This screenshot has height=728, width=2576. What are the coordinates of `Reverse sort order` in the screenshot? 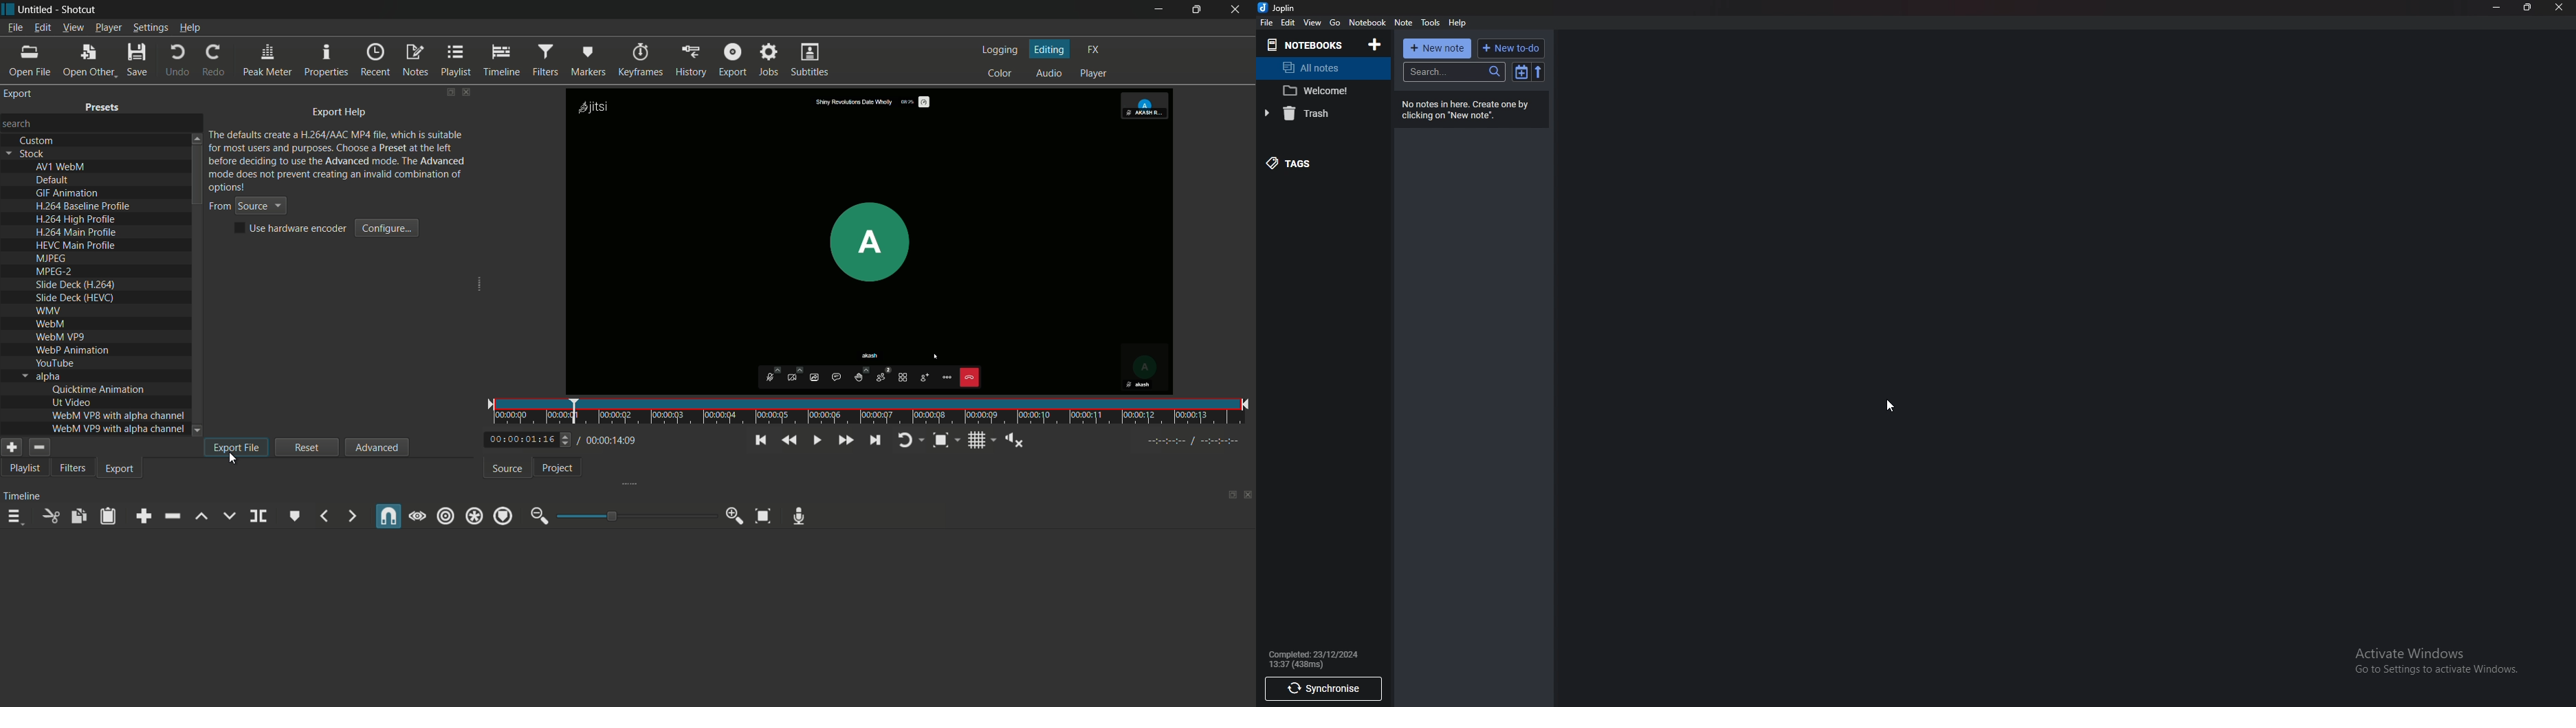 It's located at (1541, 72).